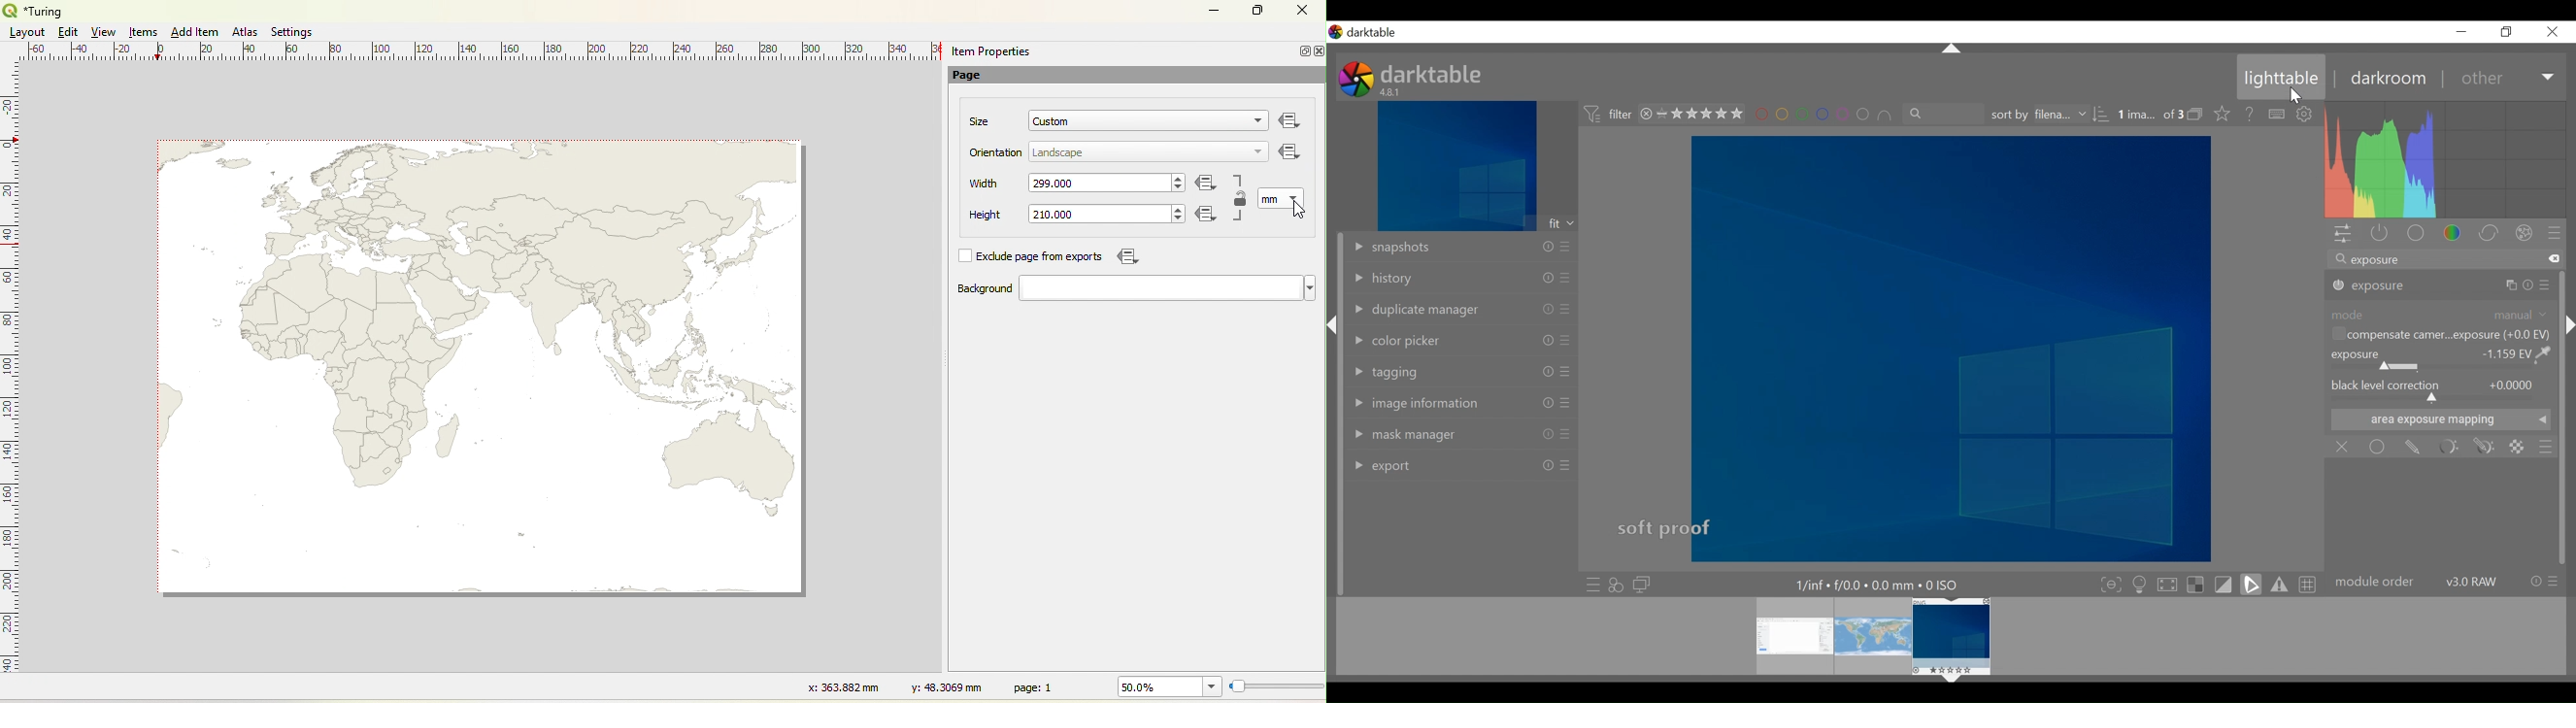 Image resolution: width=2576 pixels, height=728 pixels. What do you see at coordinates (1457, 165) in the screenshot?
I see `image preview` at bounding box center [1457, 165].